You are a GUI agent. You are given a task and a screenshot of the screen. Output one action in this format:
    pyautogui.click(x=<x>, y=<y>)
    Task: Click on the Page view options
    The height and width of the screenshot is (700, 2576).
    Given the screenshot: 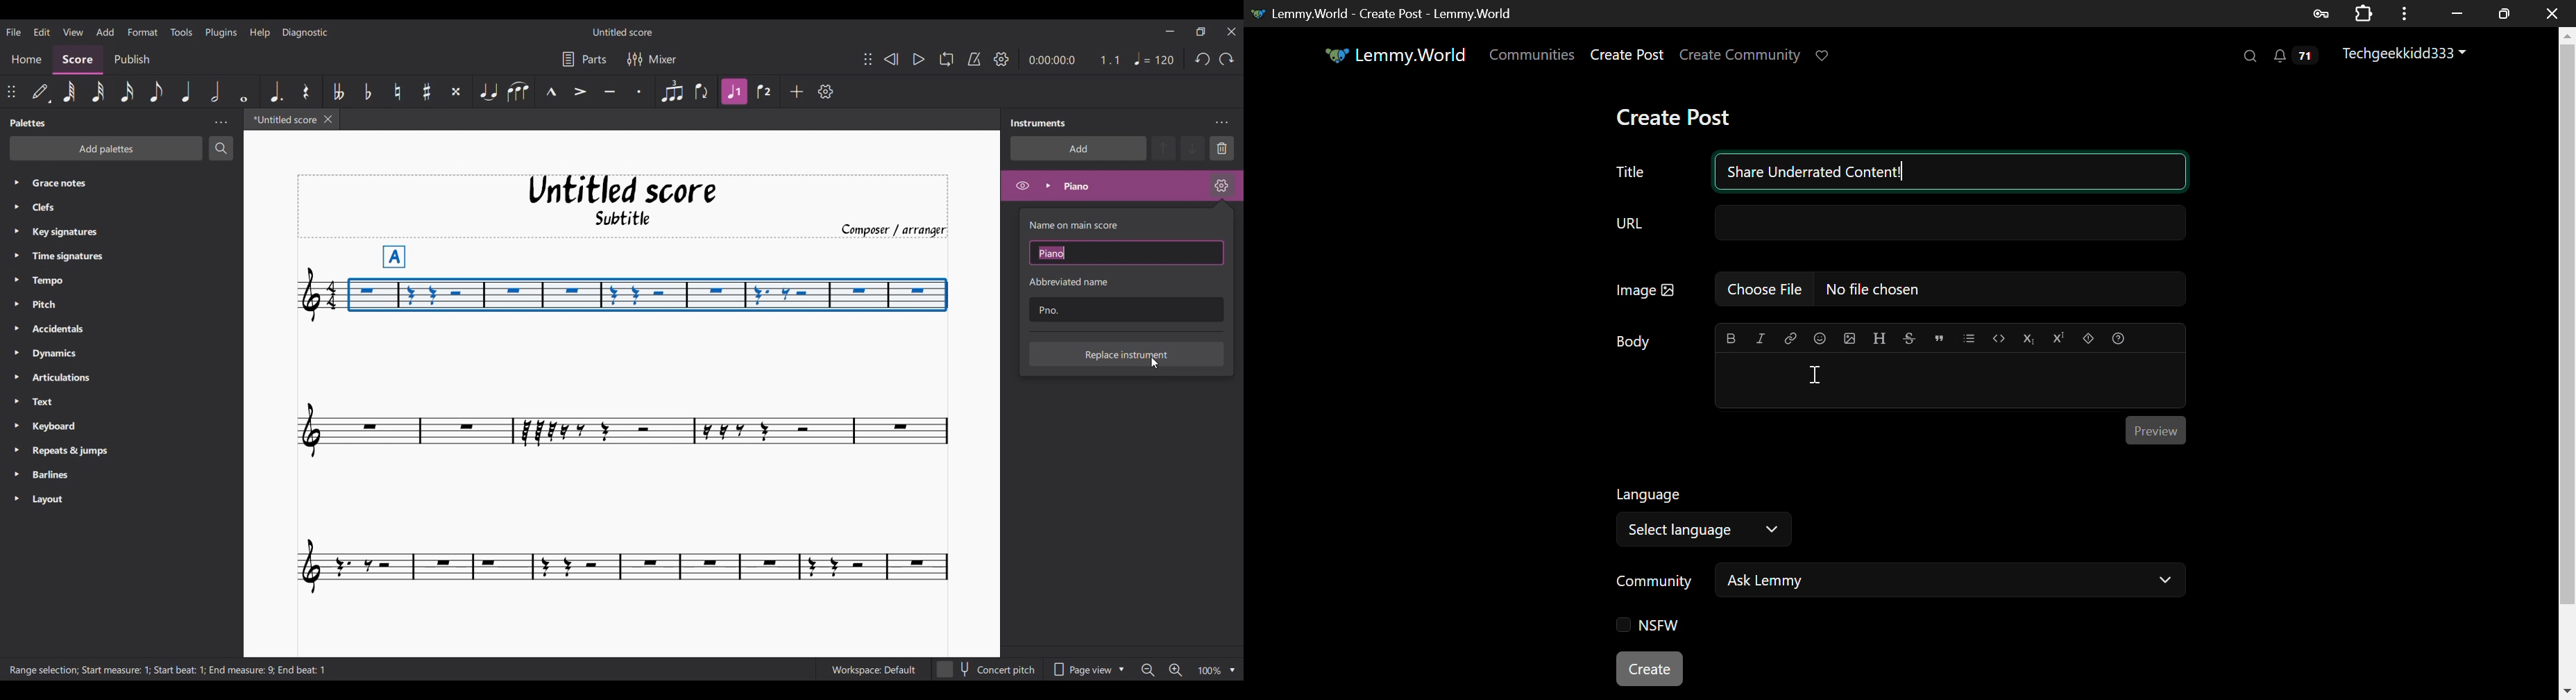 What is the action you would take?
    pyautogui.click(x=1087, y=670)
    